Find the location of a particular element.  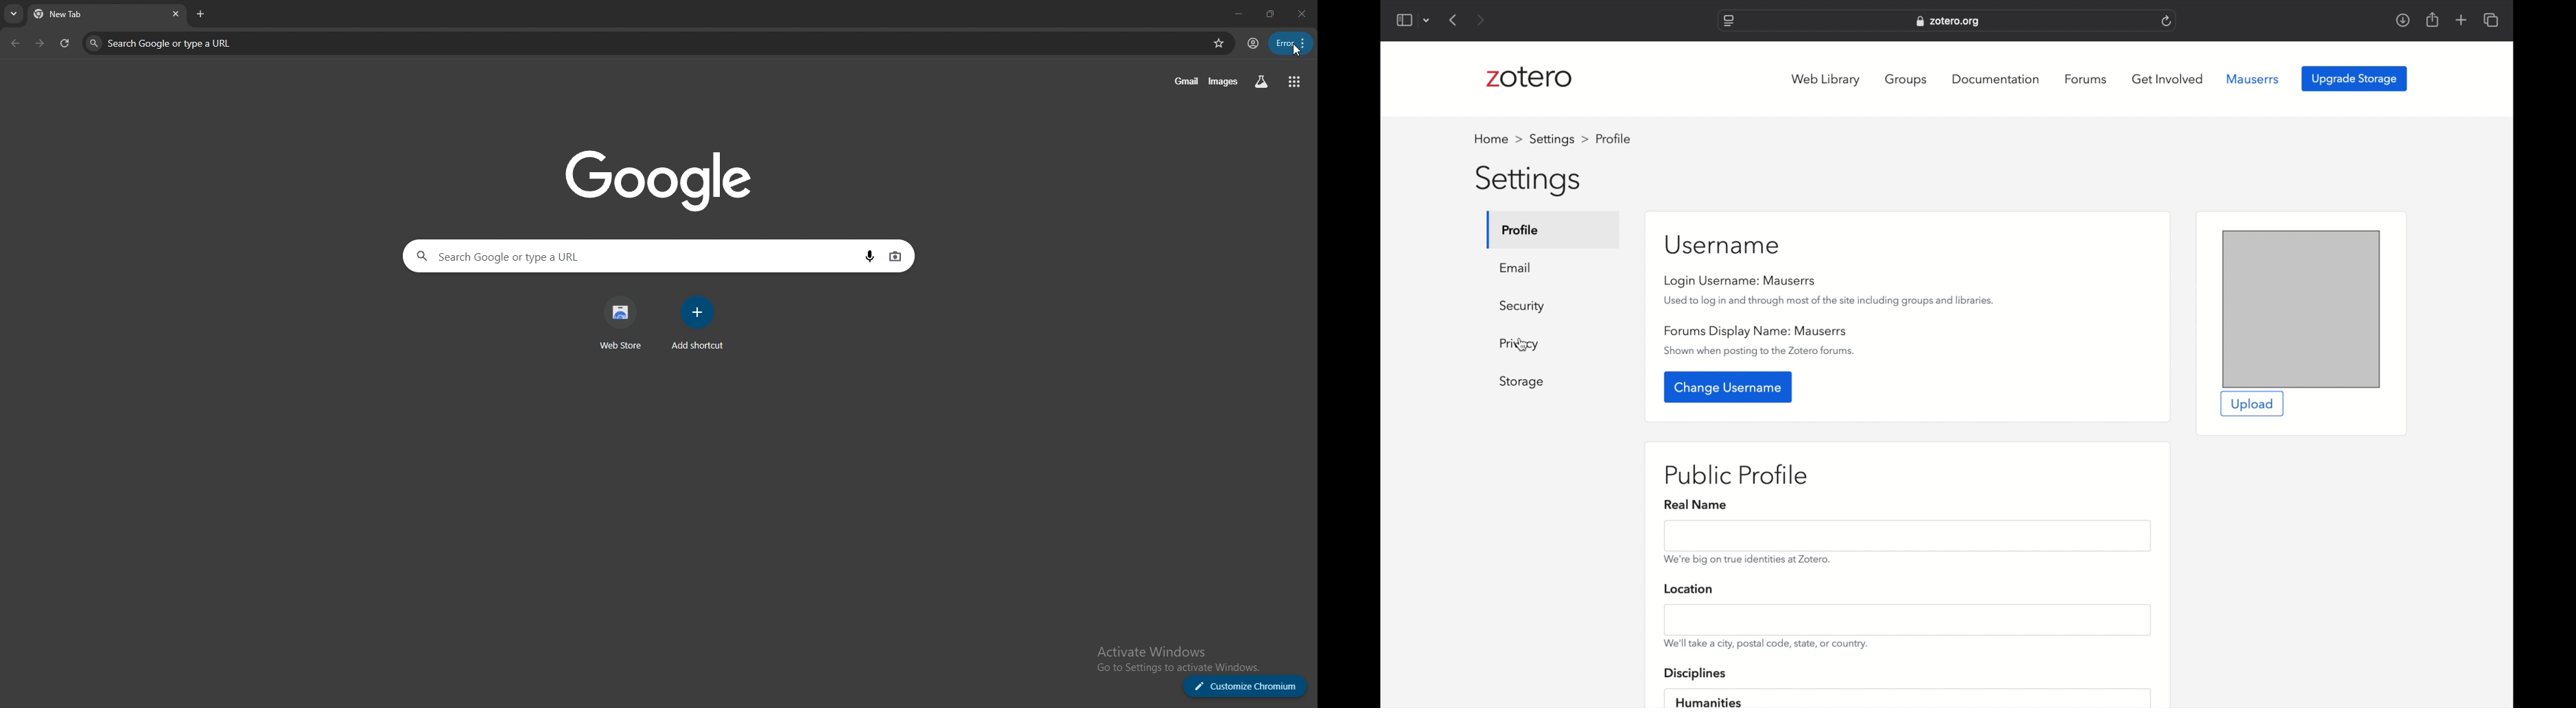

close is located at coordinates (1300, 14).